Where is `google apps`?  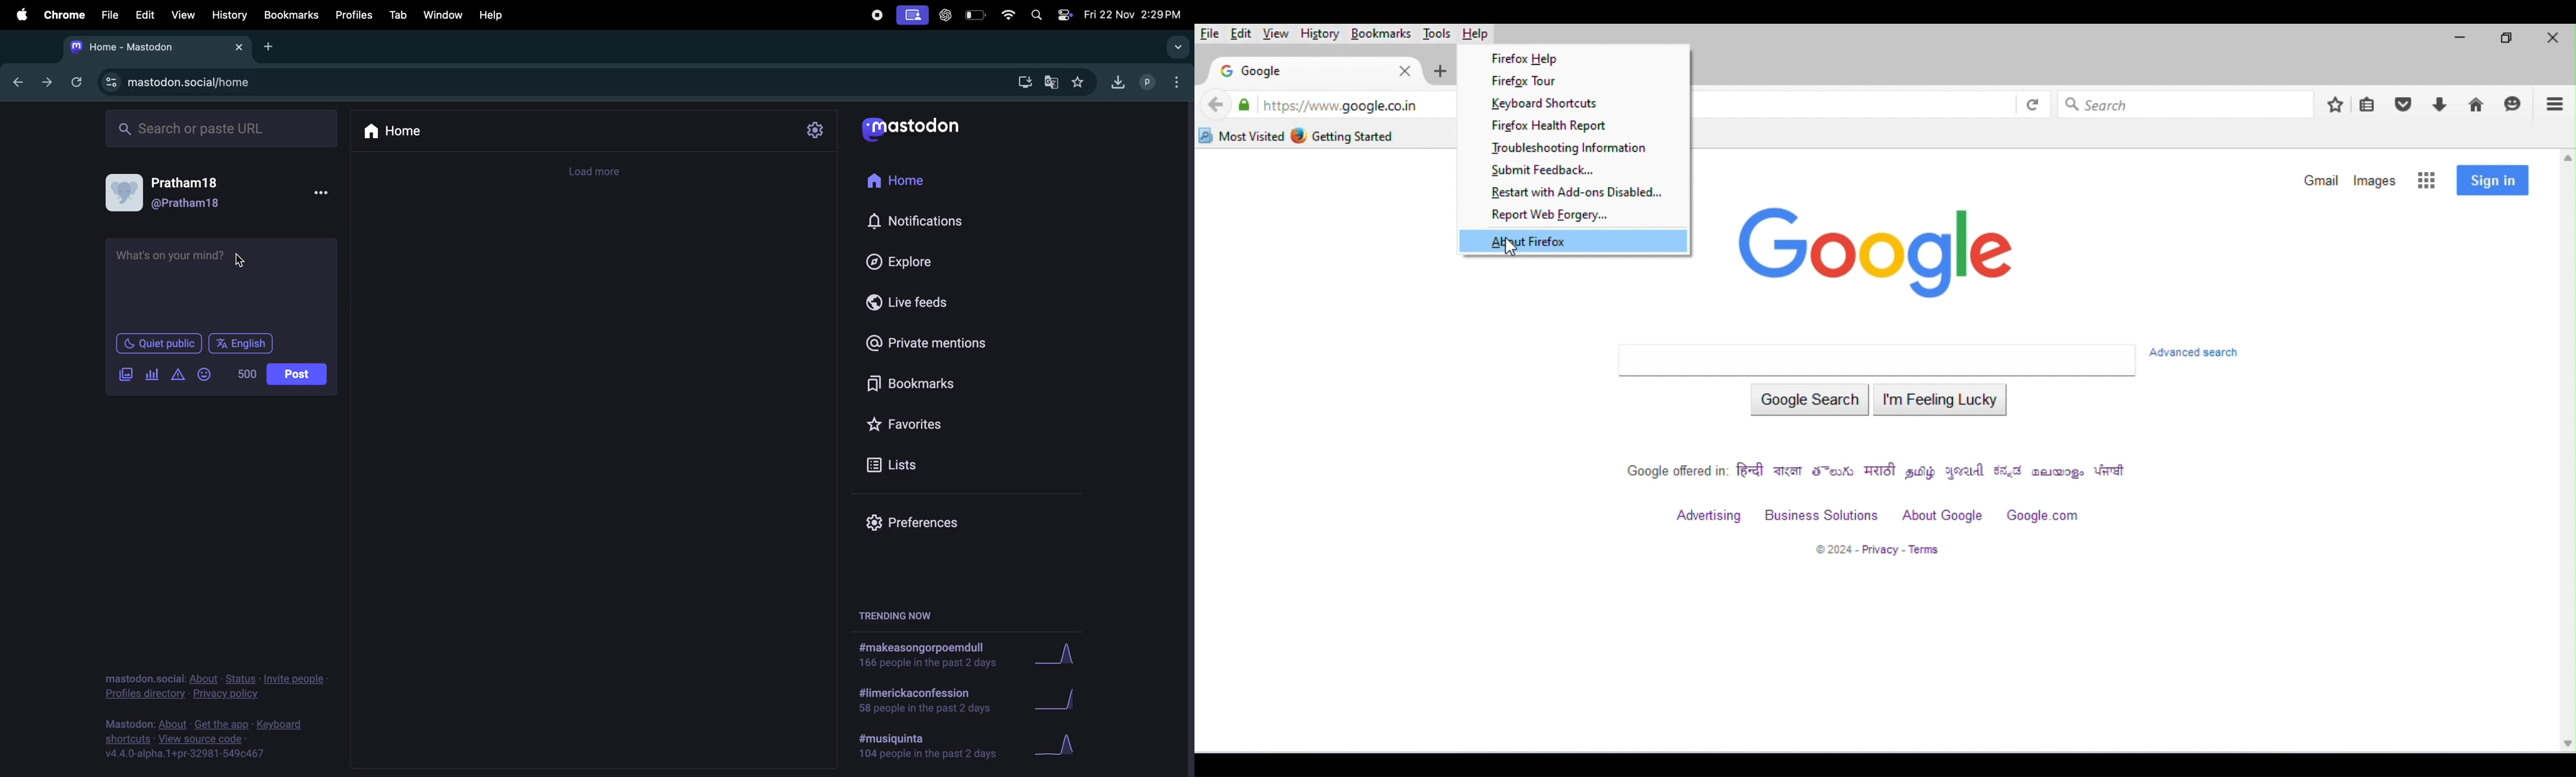 google apps is located at coordinates (2428, 181).